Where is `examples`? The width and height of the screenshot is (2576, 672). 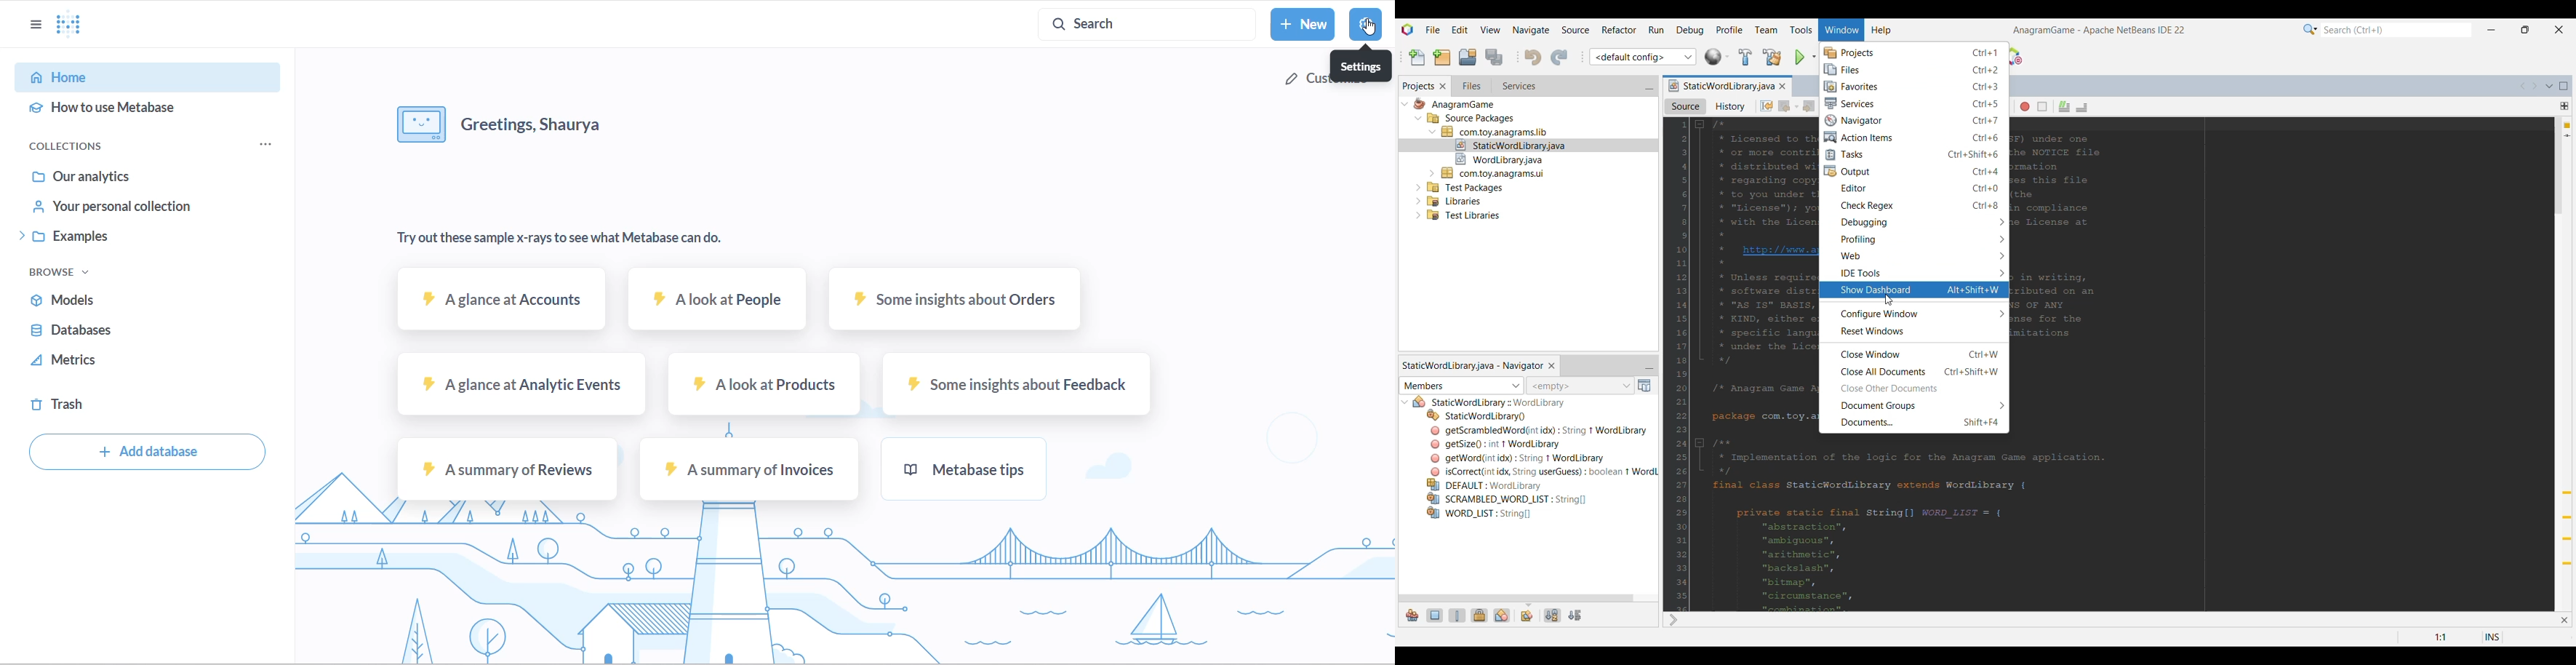
examples is located at coordinates (127, 239).